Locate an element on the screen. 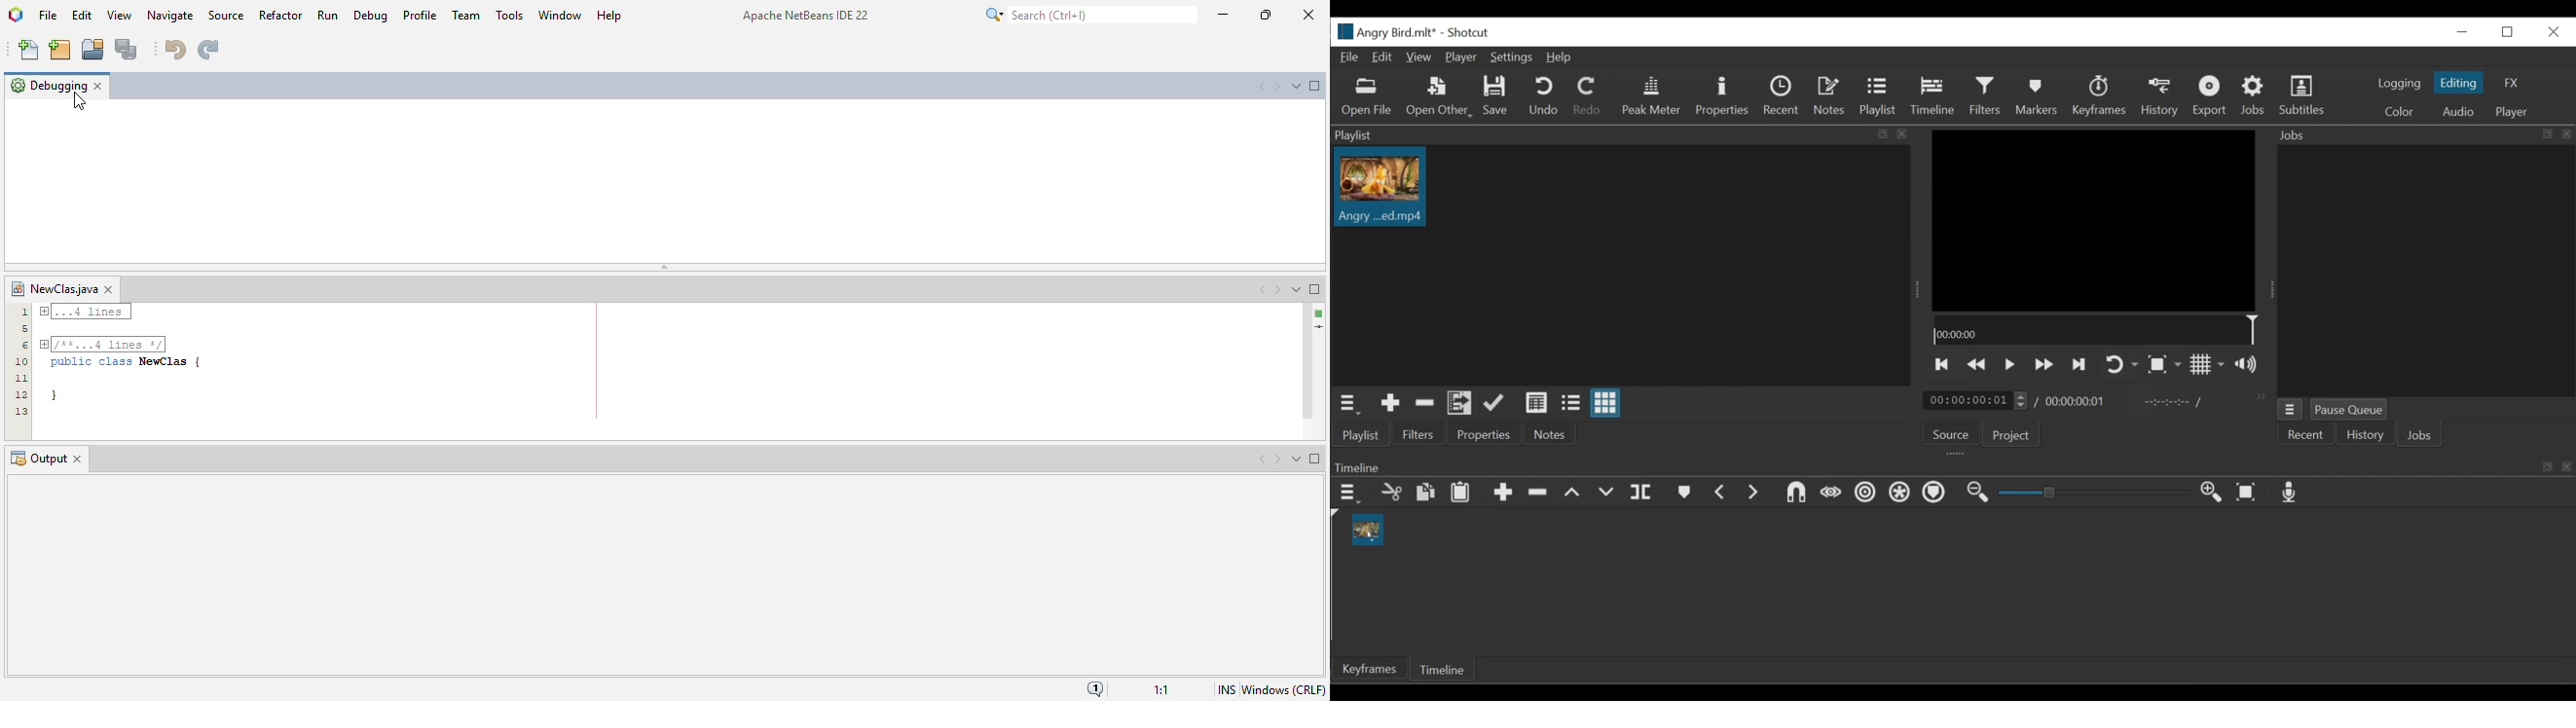  Add files to the playlist is located at coordinates (1459, 404).